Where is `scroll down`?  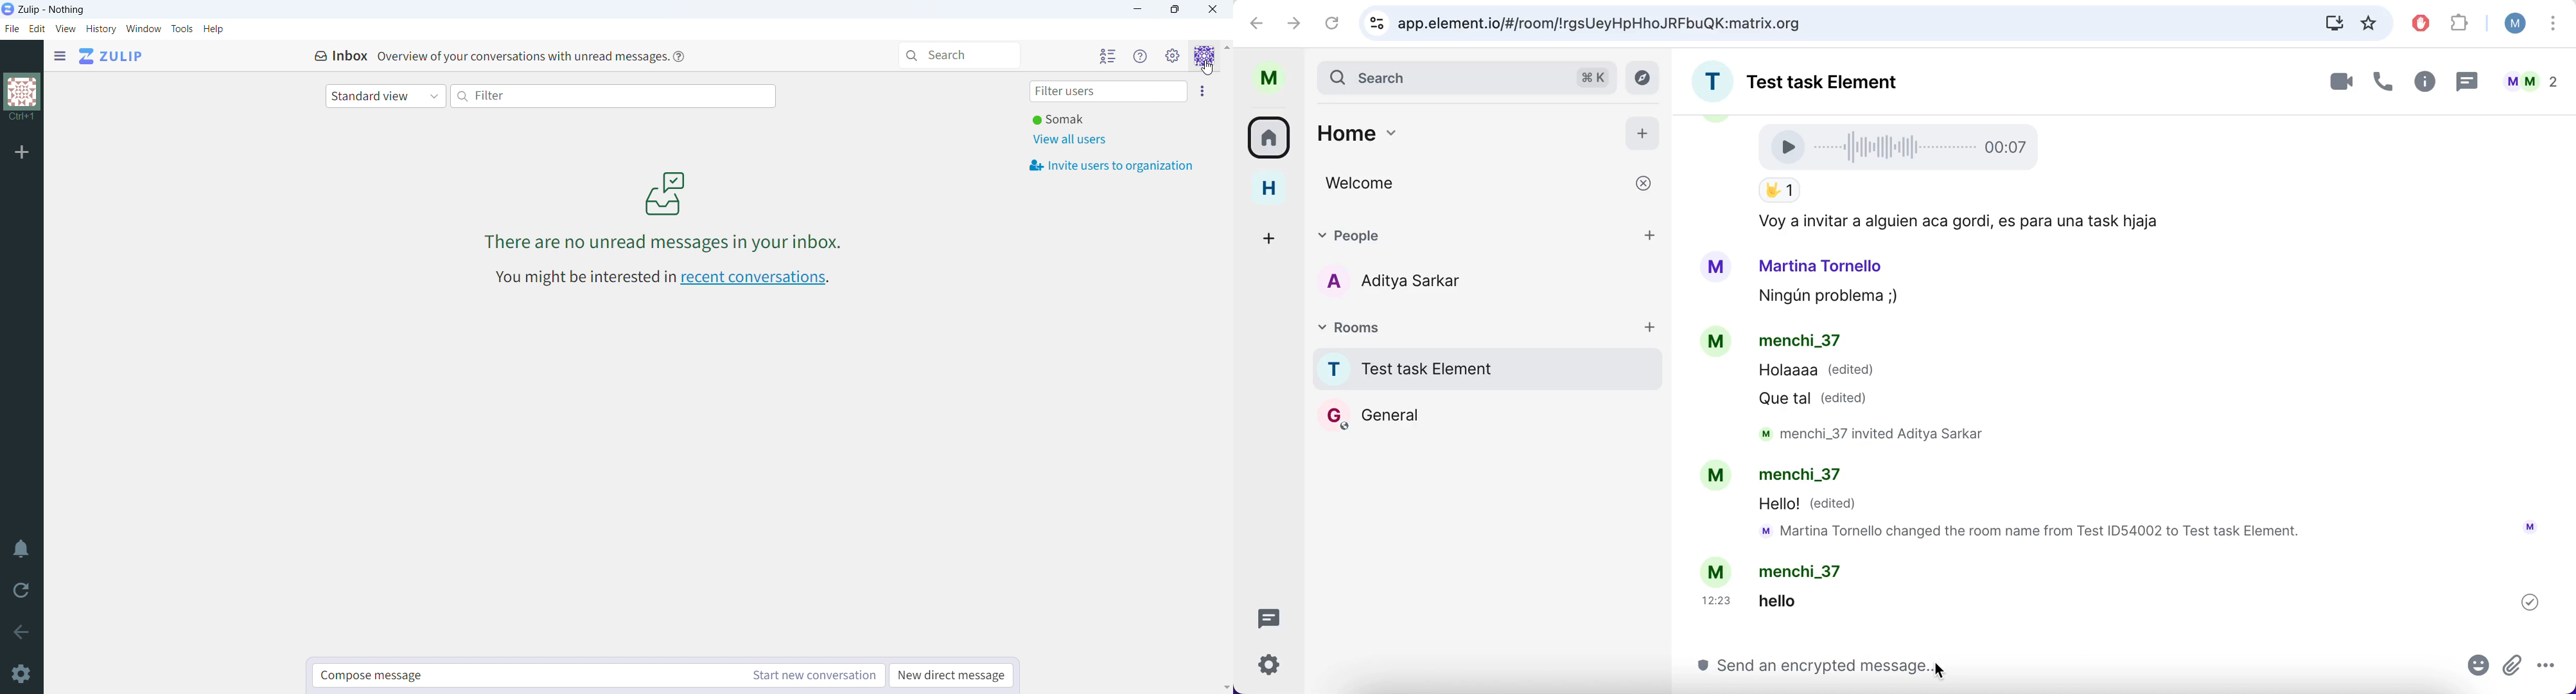 scroll down is located at coordinates (1225, 688).